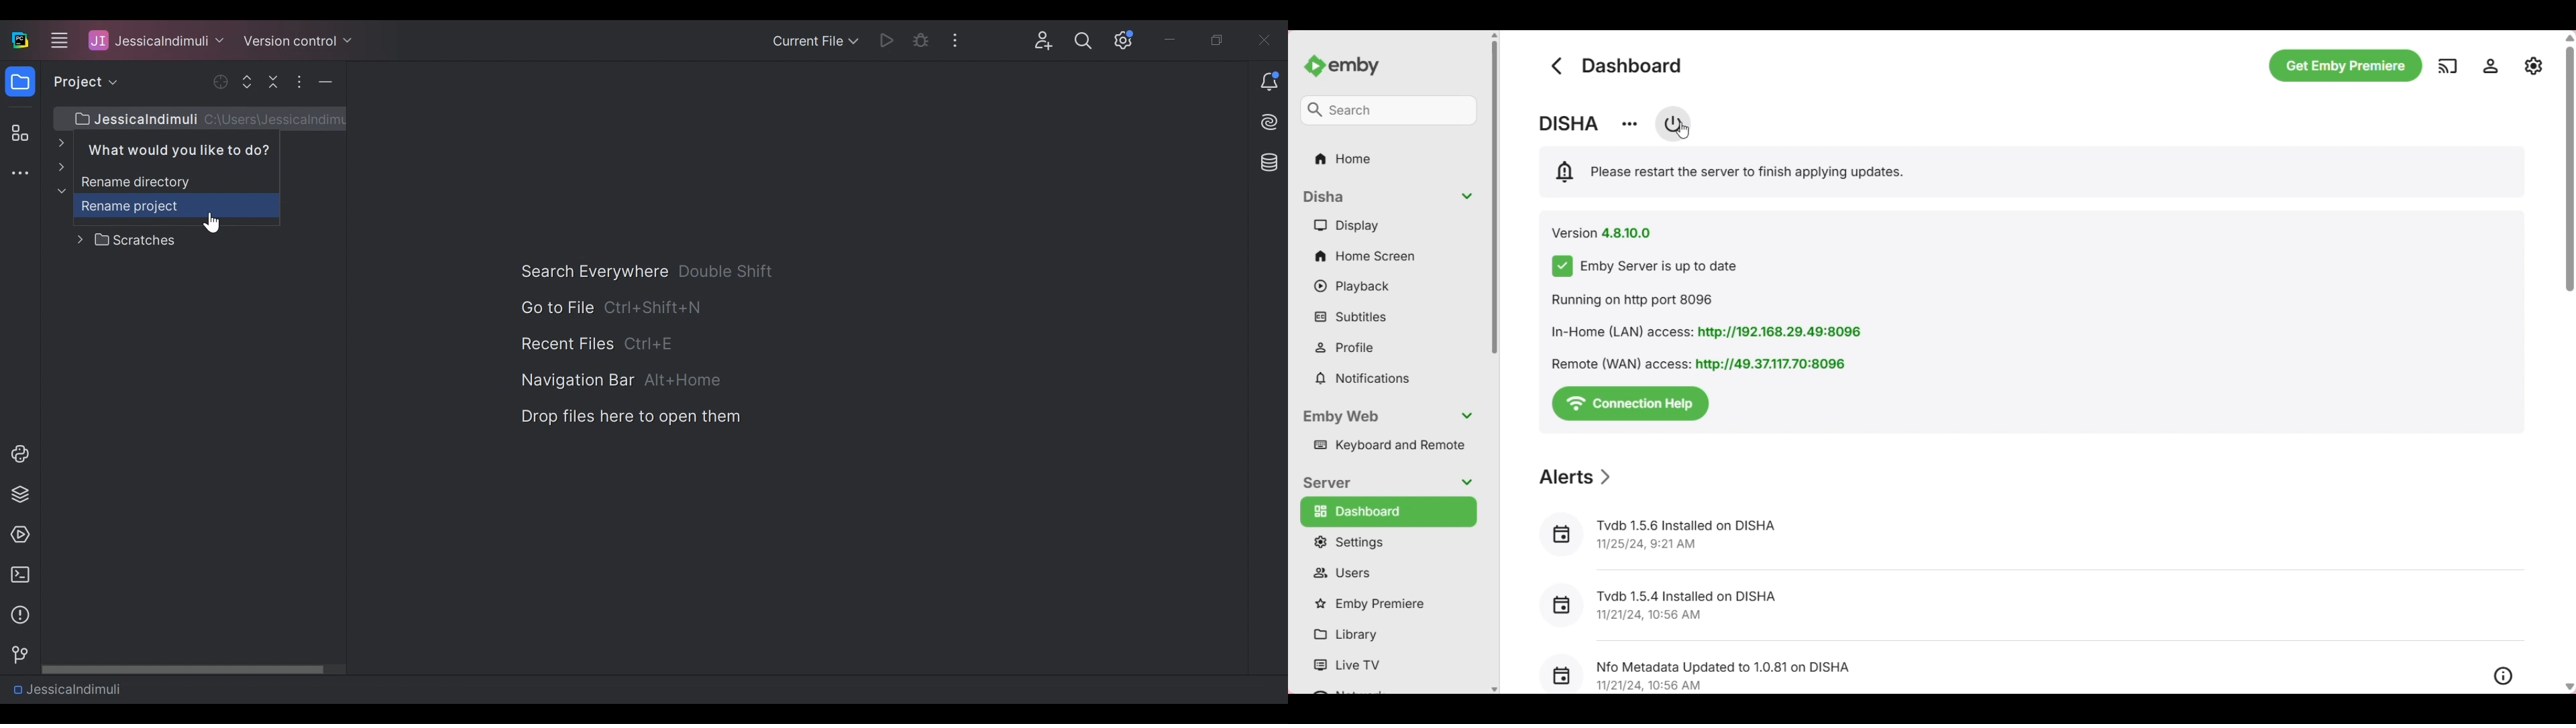 The height and width of the screenshot is (728, 2576). I want to click on Close, so click(1266, 40).